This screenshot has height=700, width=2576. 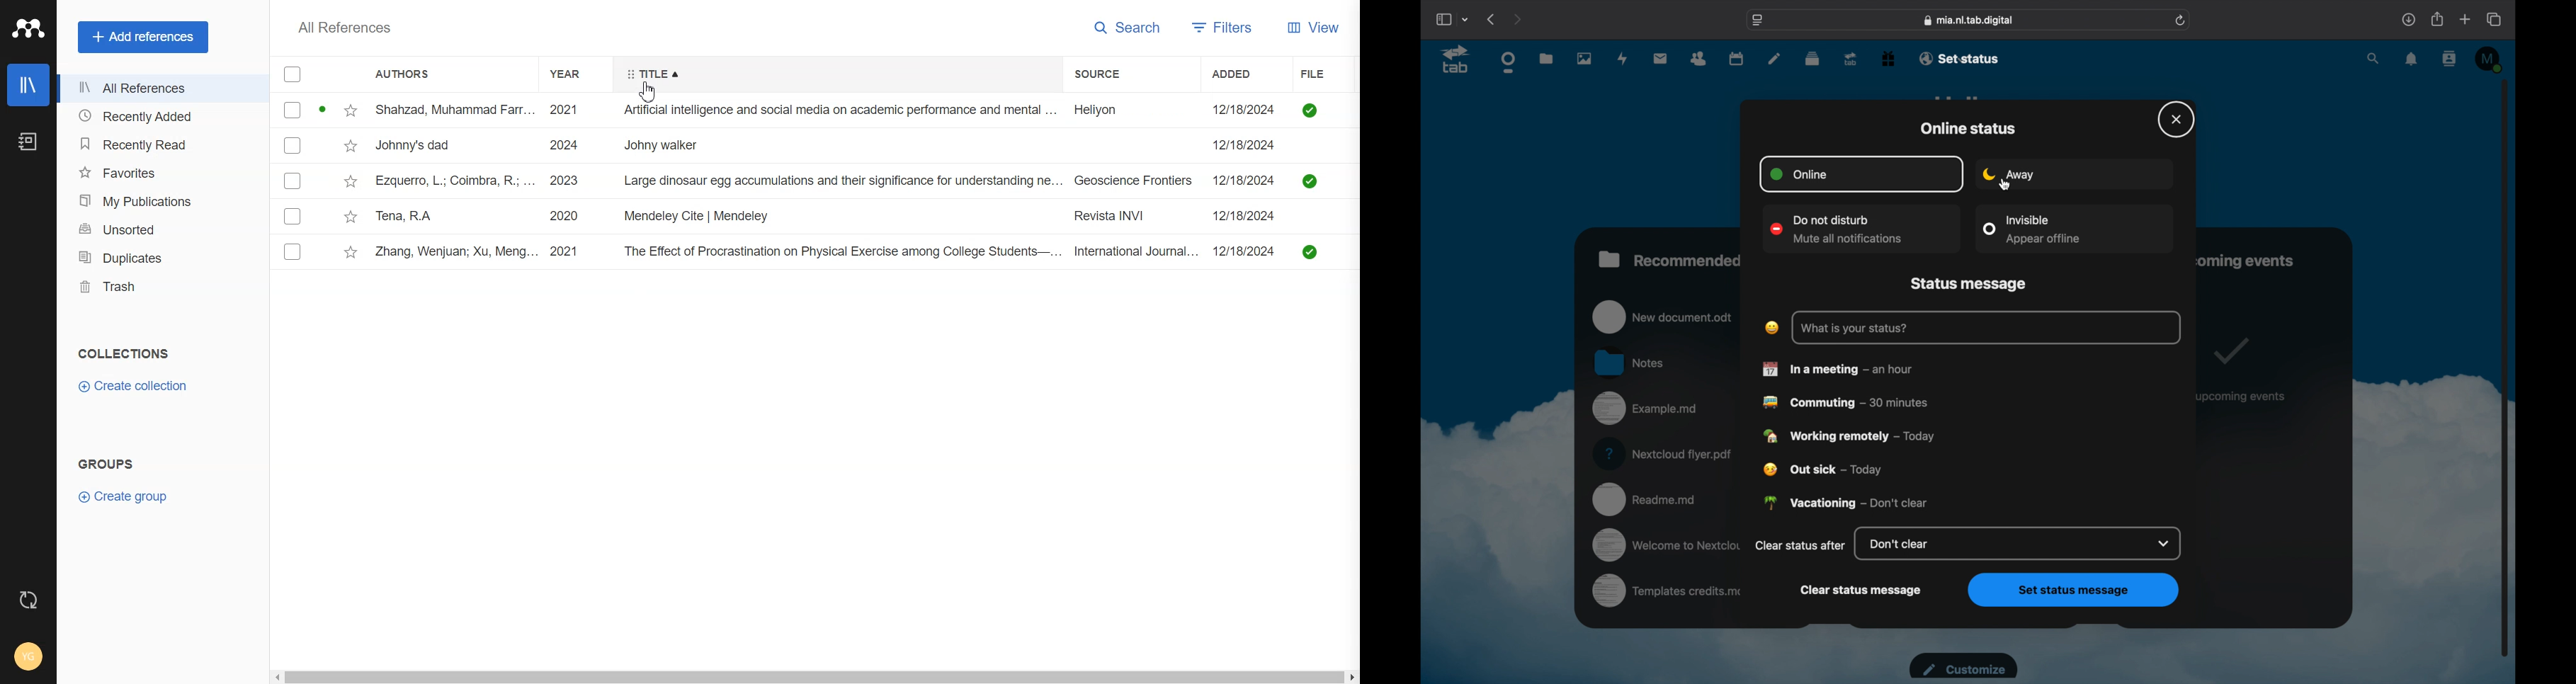 What do you see at coordinates (1625, 58) in the screenshot?
I see `activity` at bounding box center [1625, 58].